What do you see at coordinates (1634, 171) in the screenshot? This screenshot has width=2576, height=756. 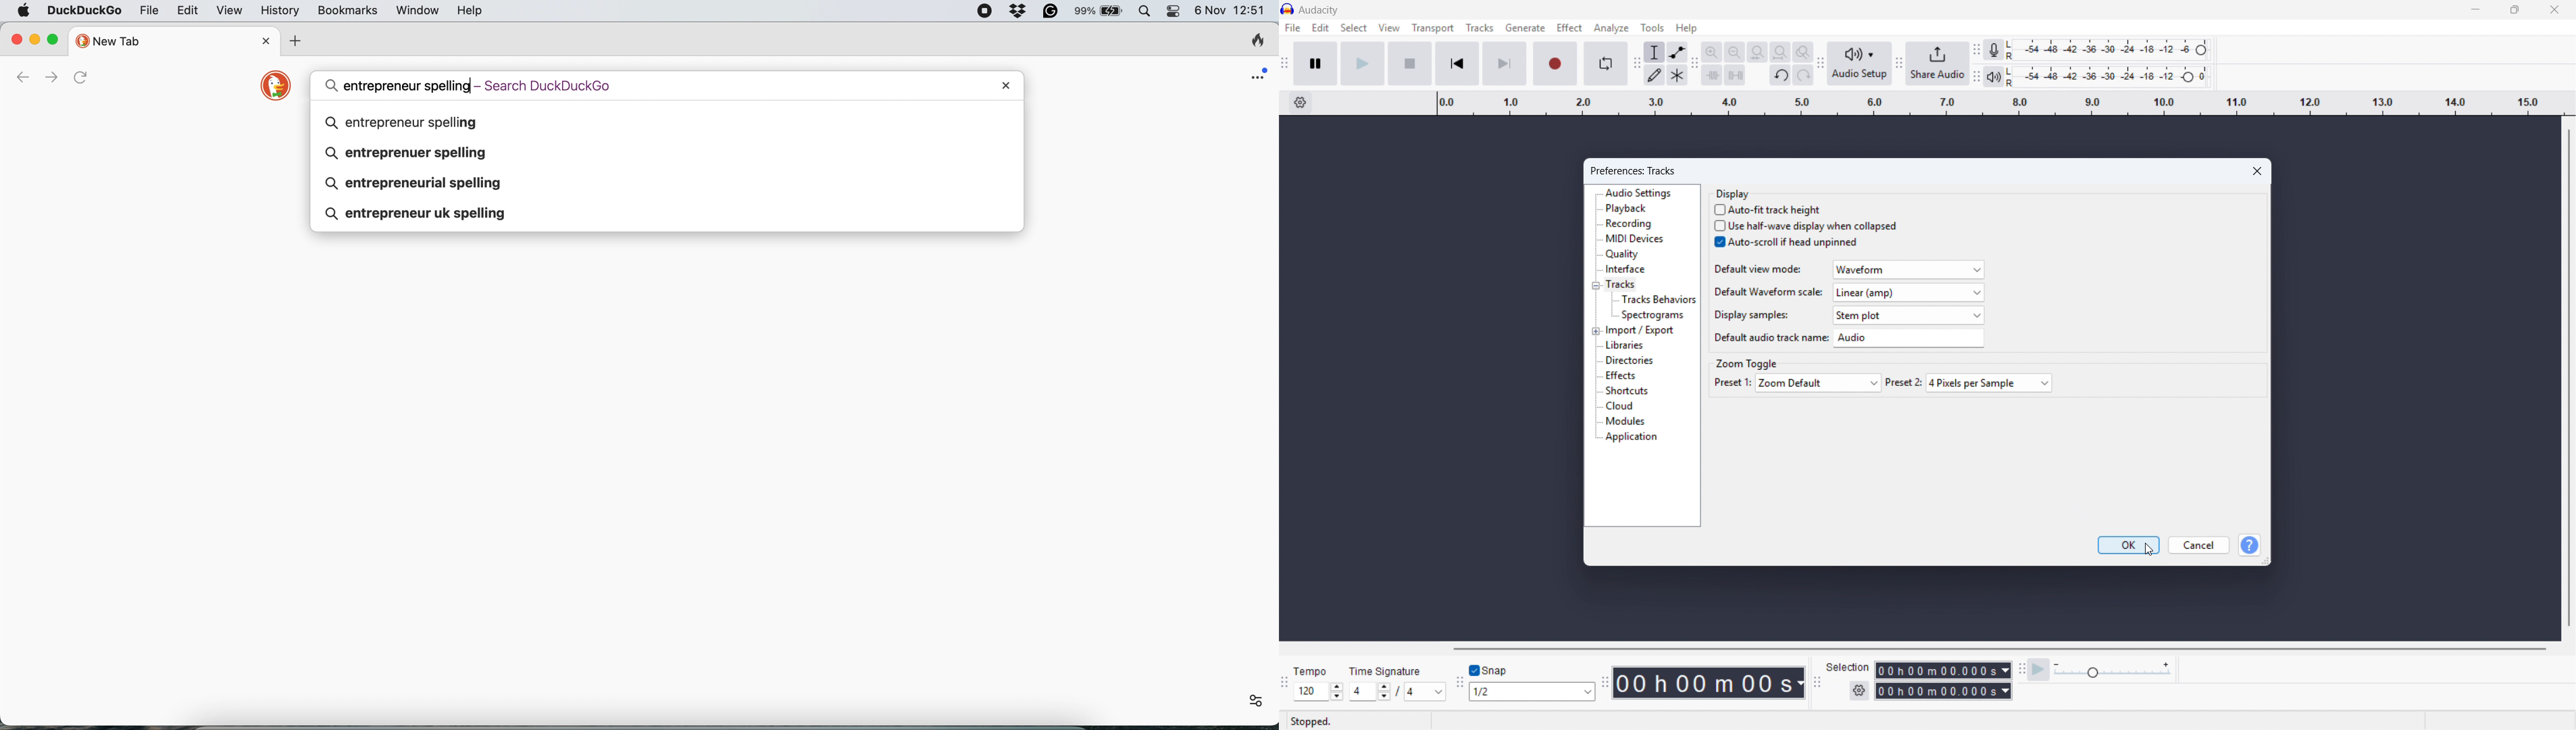 I see `preferences: tracks` at bounding box center [1634, 171].